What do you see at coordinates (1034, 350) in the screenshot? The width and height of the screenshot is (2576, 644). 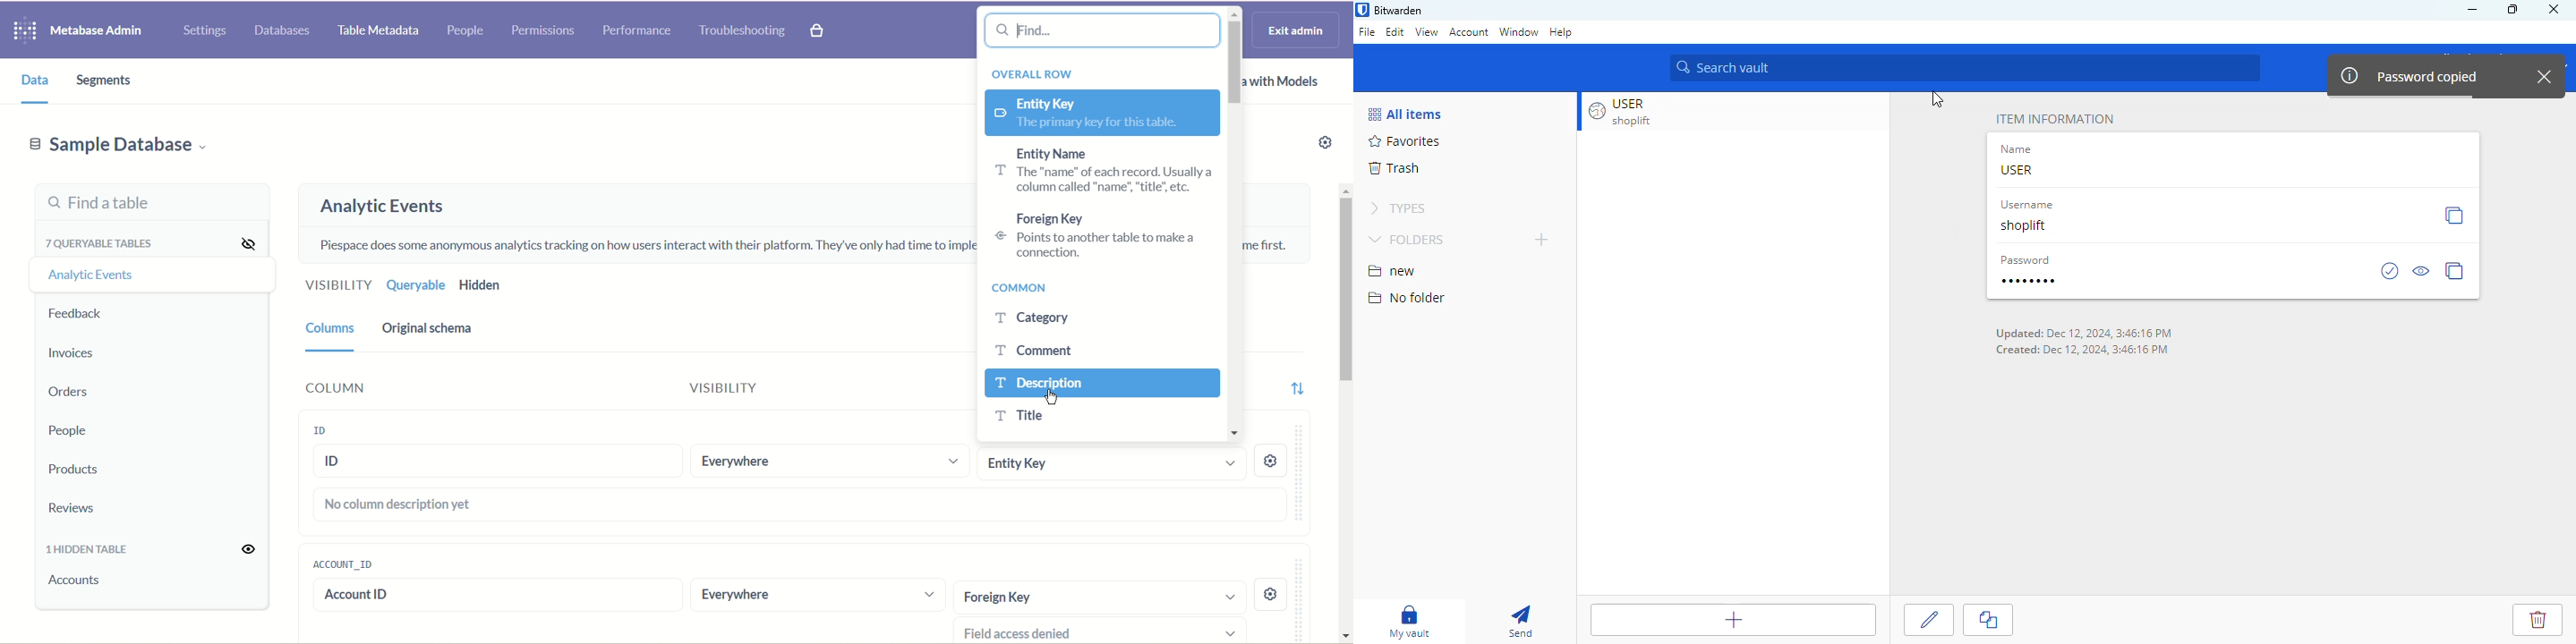 I see `comment` at bounding box center [1034, 350].